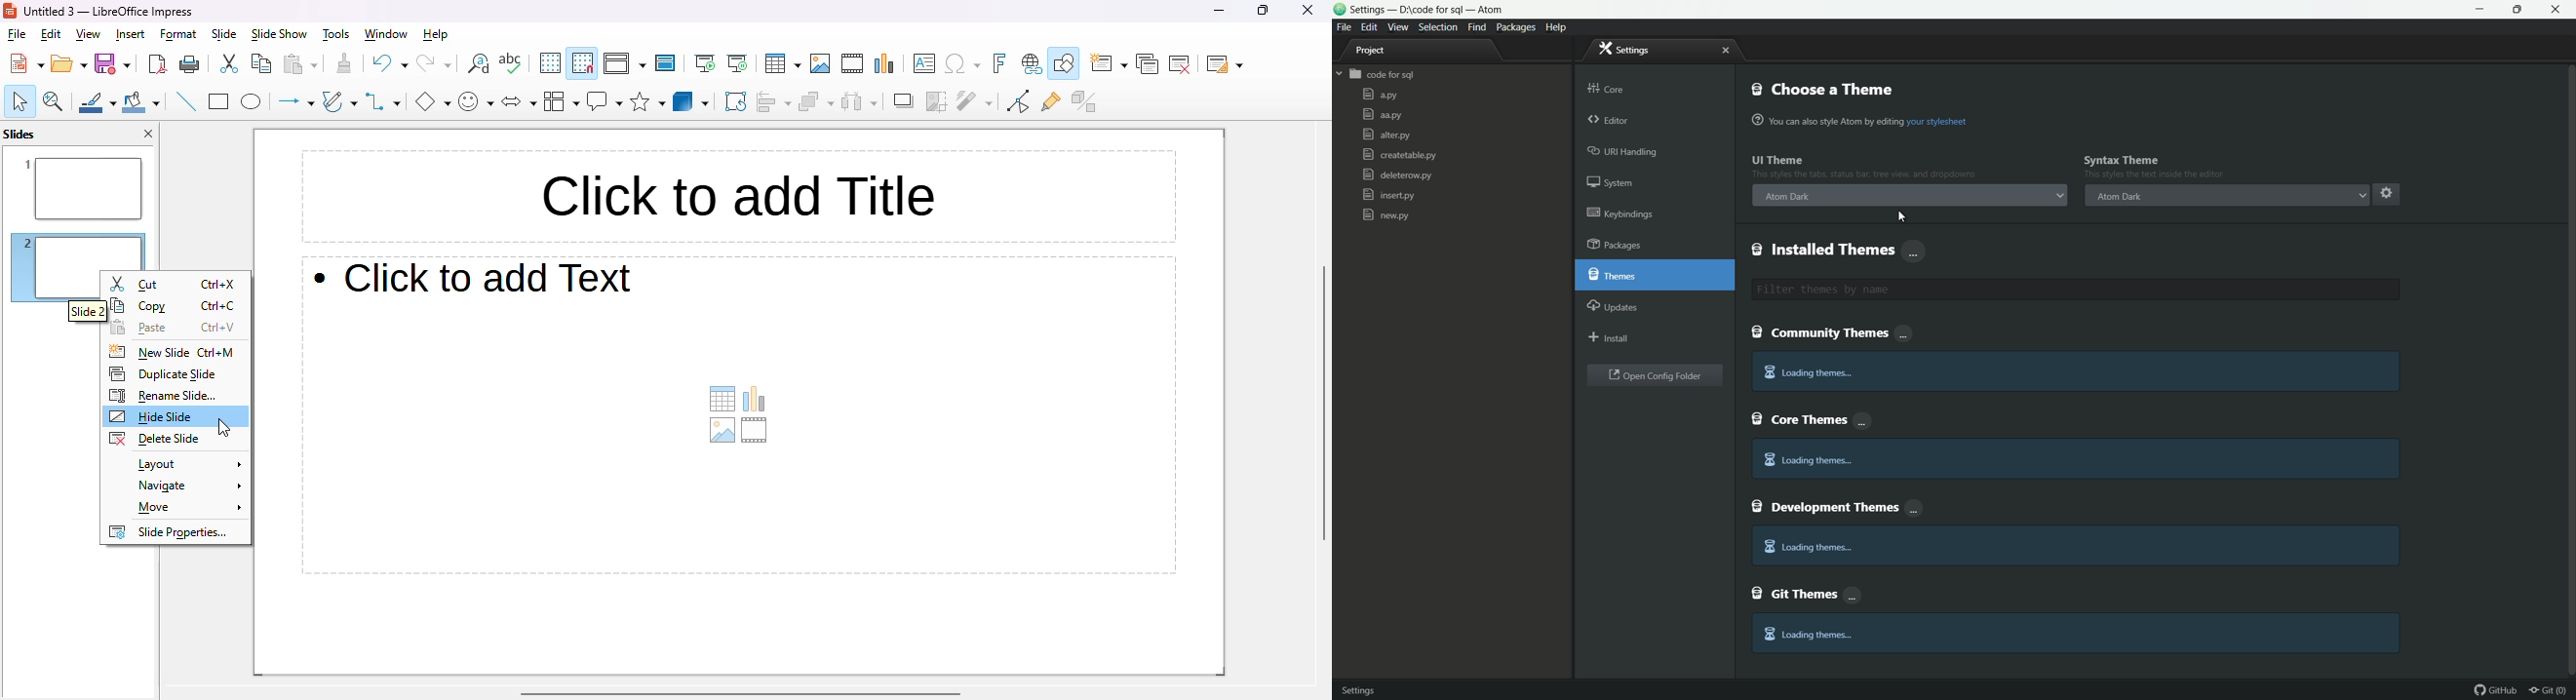 The height and width of the screenshot is (700, 2576). I want to click on git themes, so click(1808, 592).